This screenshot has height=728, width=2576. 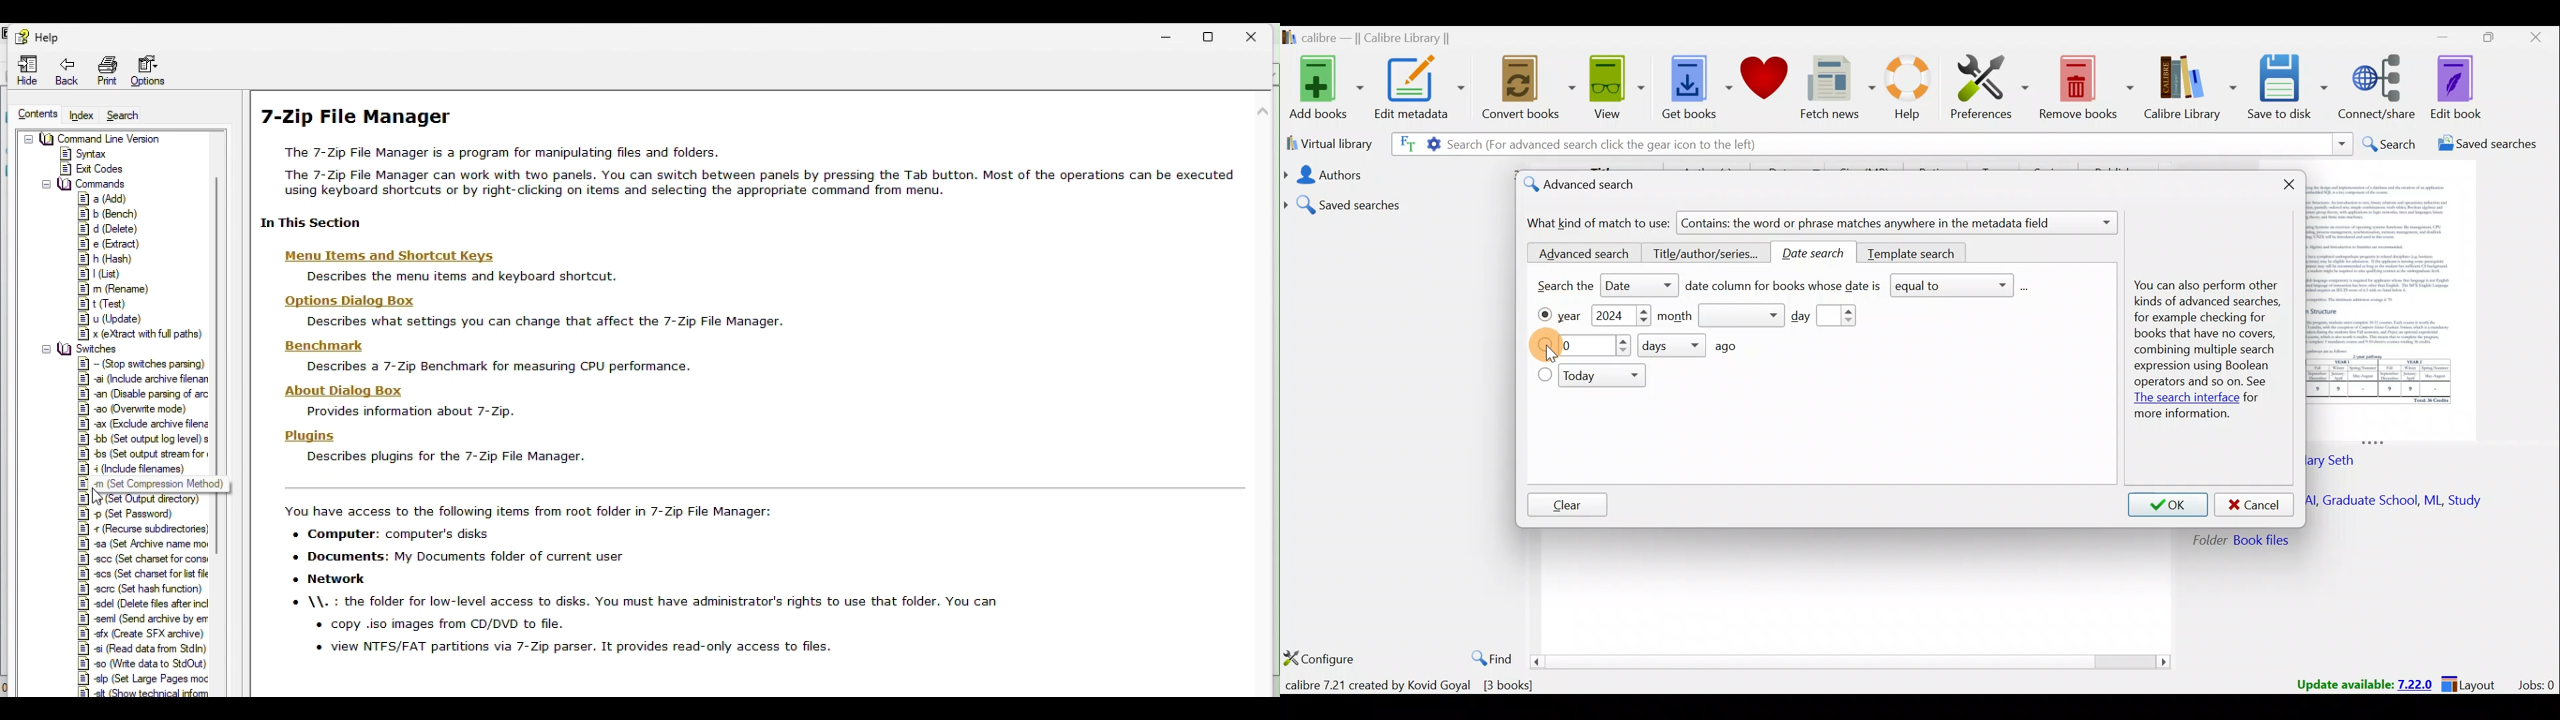 What do you see at coordinates (1899, 224) in the screenshot?
I see `Contains: the word or phrase matches anywhere in the metadata field` at bounding box center [1899, 224].